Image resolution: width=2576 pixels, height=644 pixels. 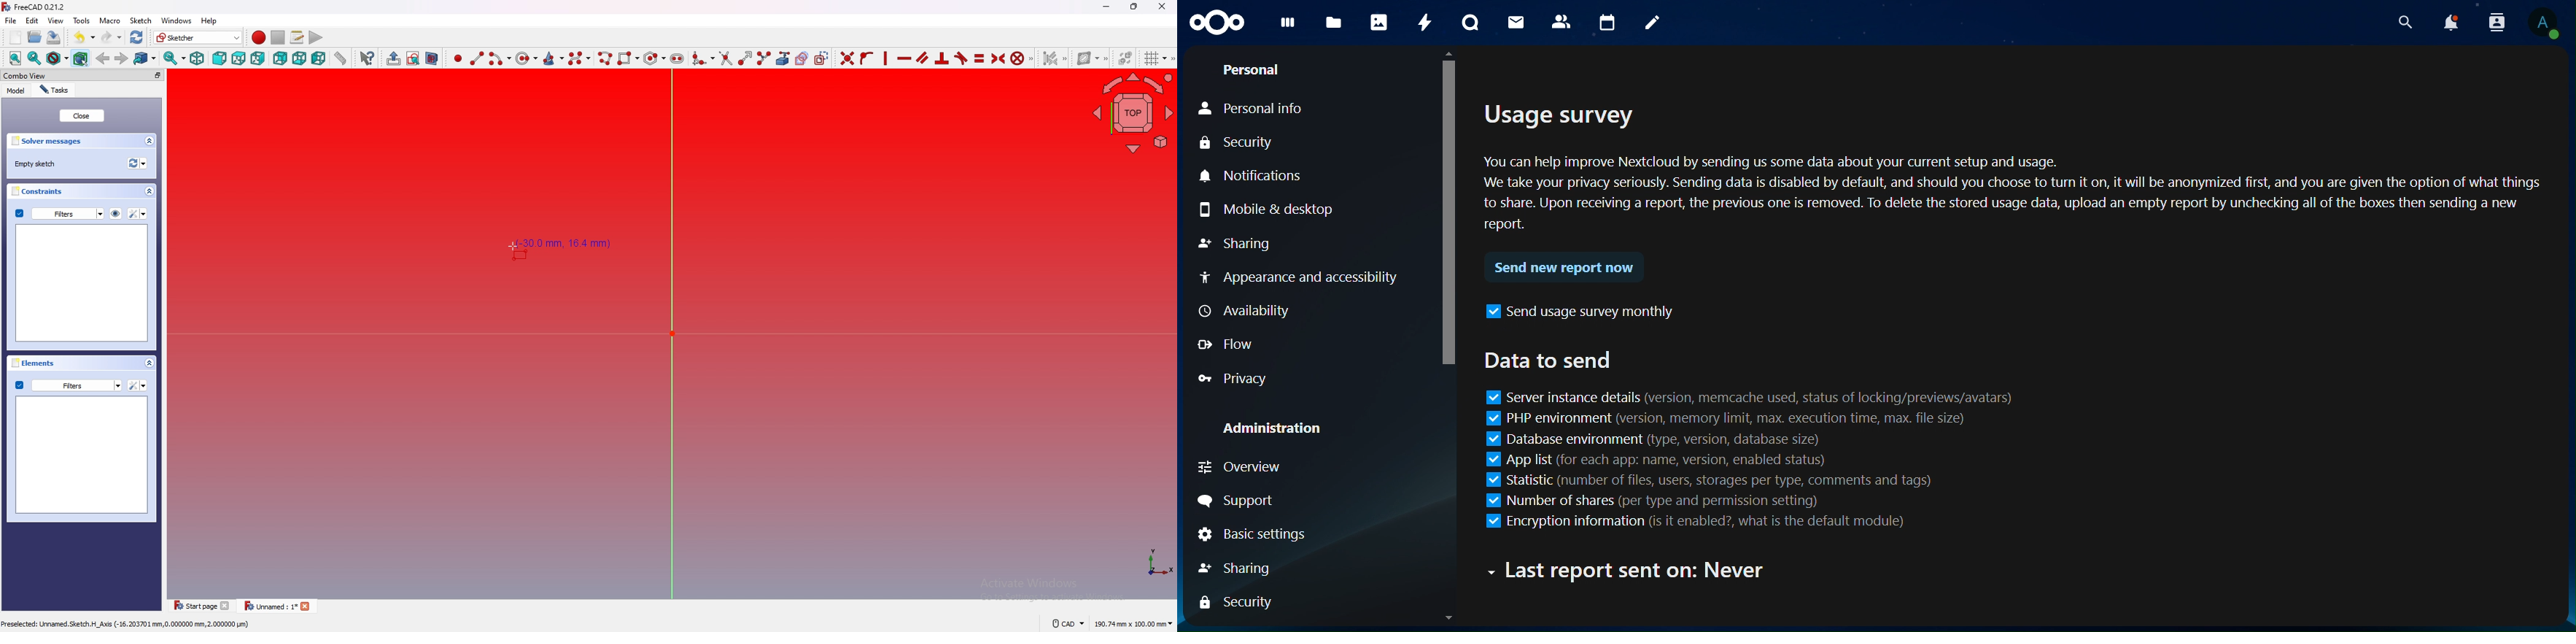 What do you see at coordinates (1018, 58) in the screenshot?
I see `constraint block` at bounding box center [1018, 58].